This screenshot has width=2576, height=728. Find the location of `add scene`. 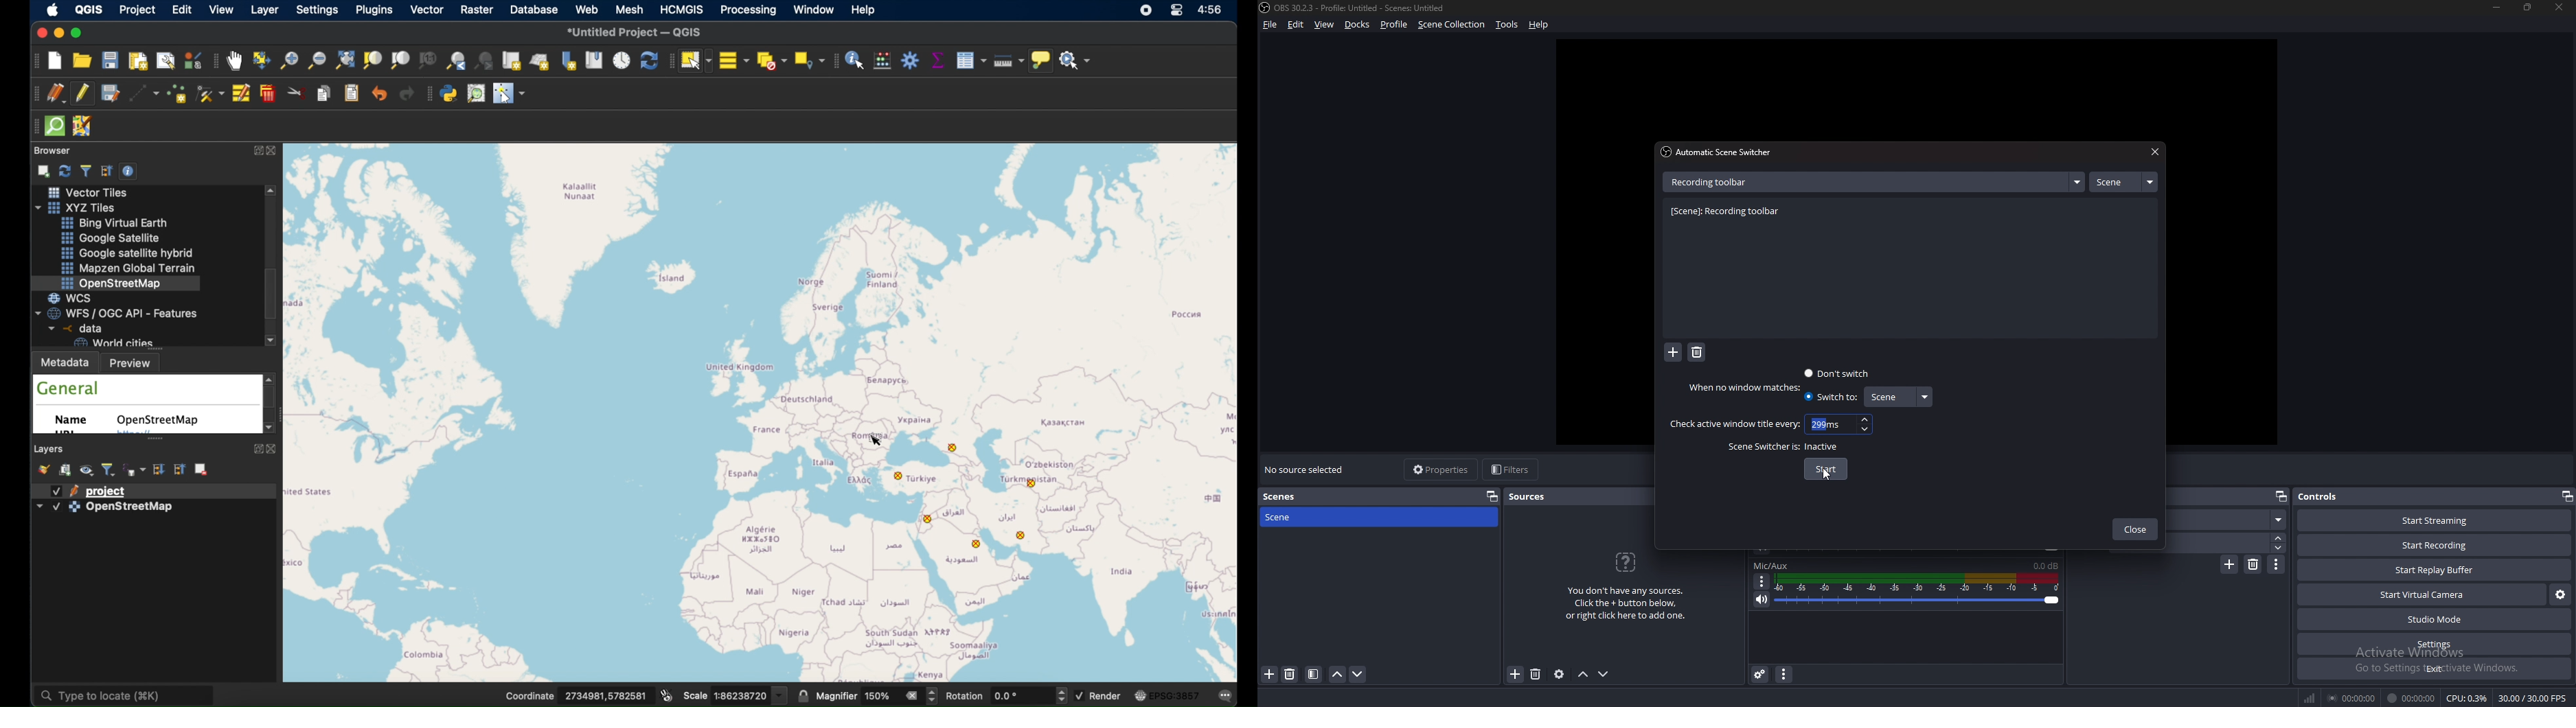

add scene is located at coordinates (1270, 673).